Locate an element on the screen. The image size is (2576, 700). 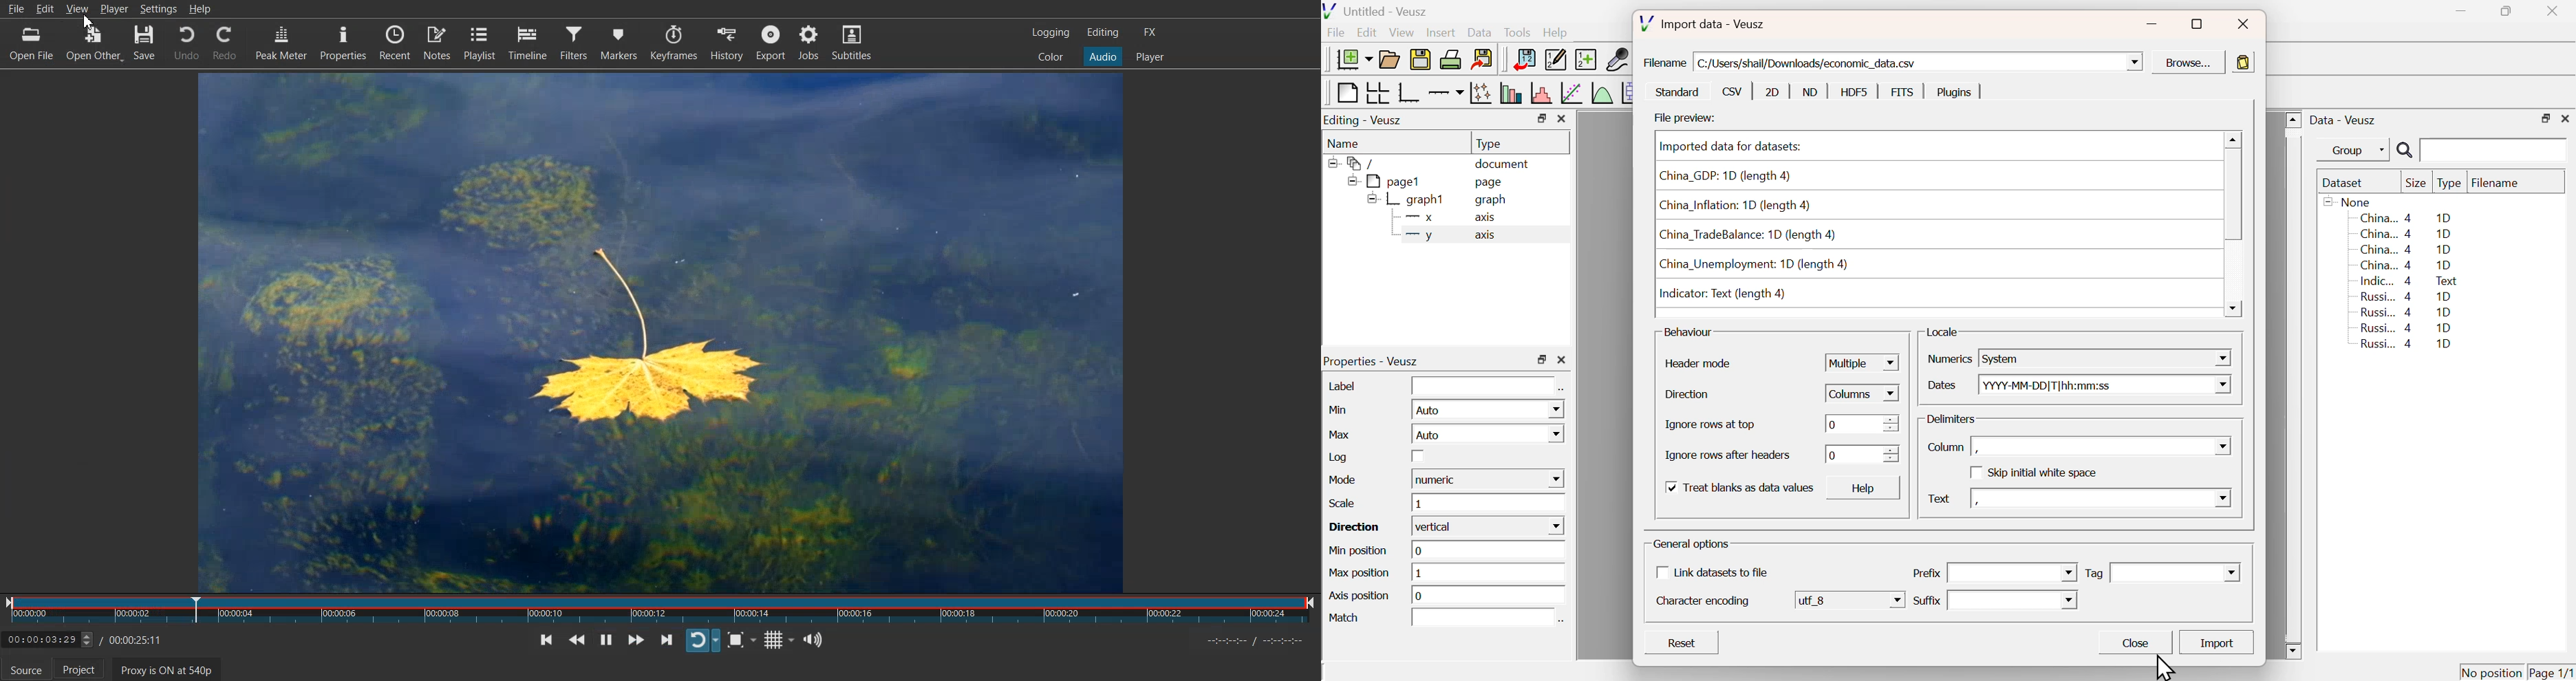
Indicator: Text (length 4) is located at coordinates (1734, 293).